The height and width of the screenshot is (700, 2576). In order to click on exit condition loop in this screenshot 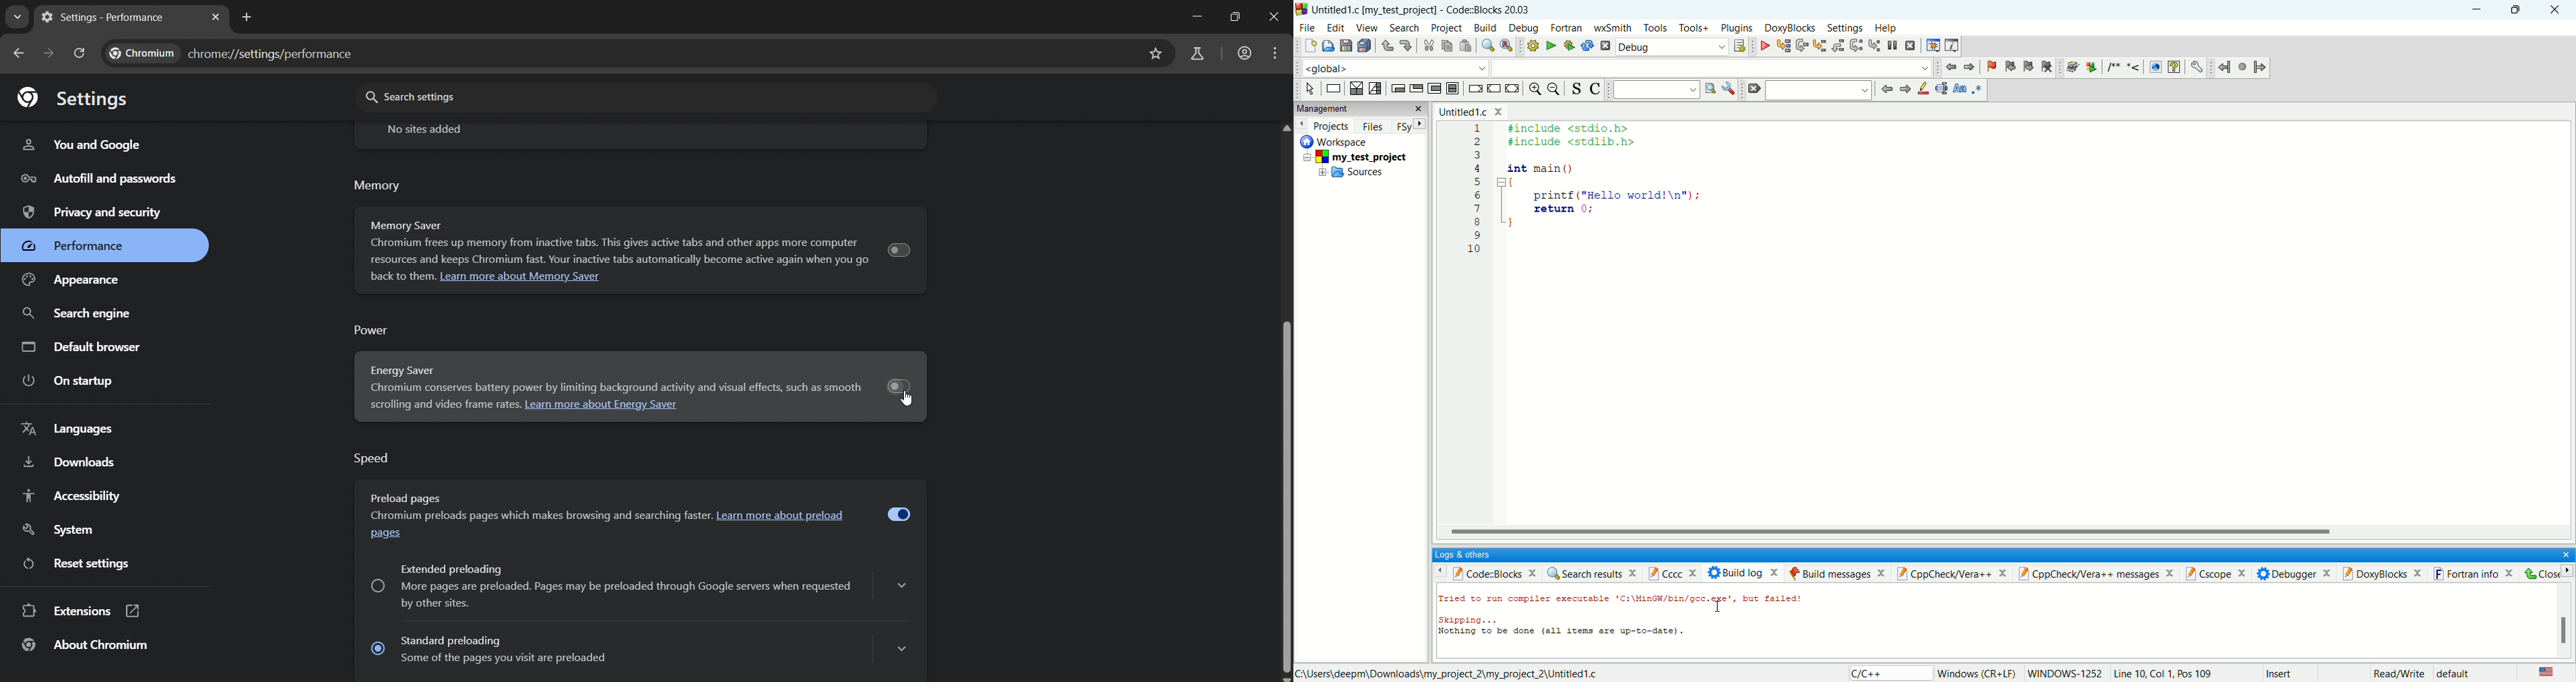, I will do `click(1416, 88)`.